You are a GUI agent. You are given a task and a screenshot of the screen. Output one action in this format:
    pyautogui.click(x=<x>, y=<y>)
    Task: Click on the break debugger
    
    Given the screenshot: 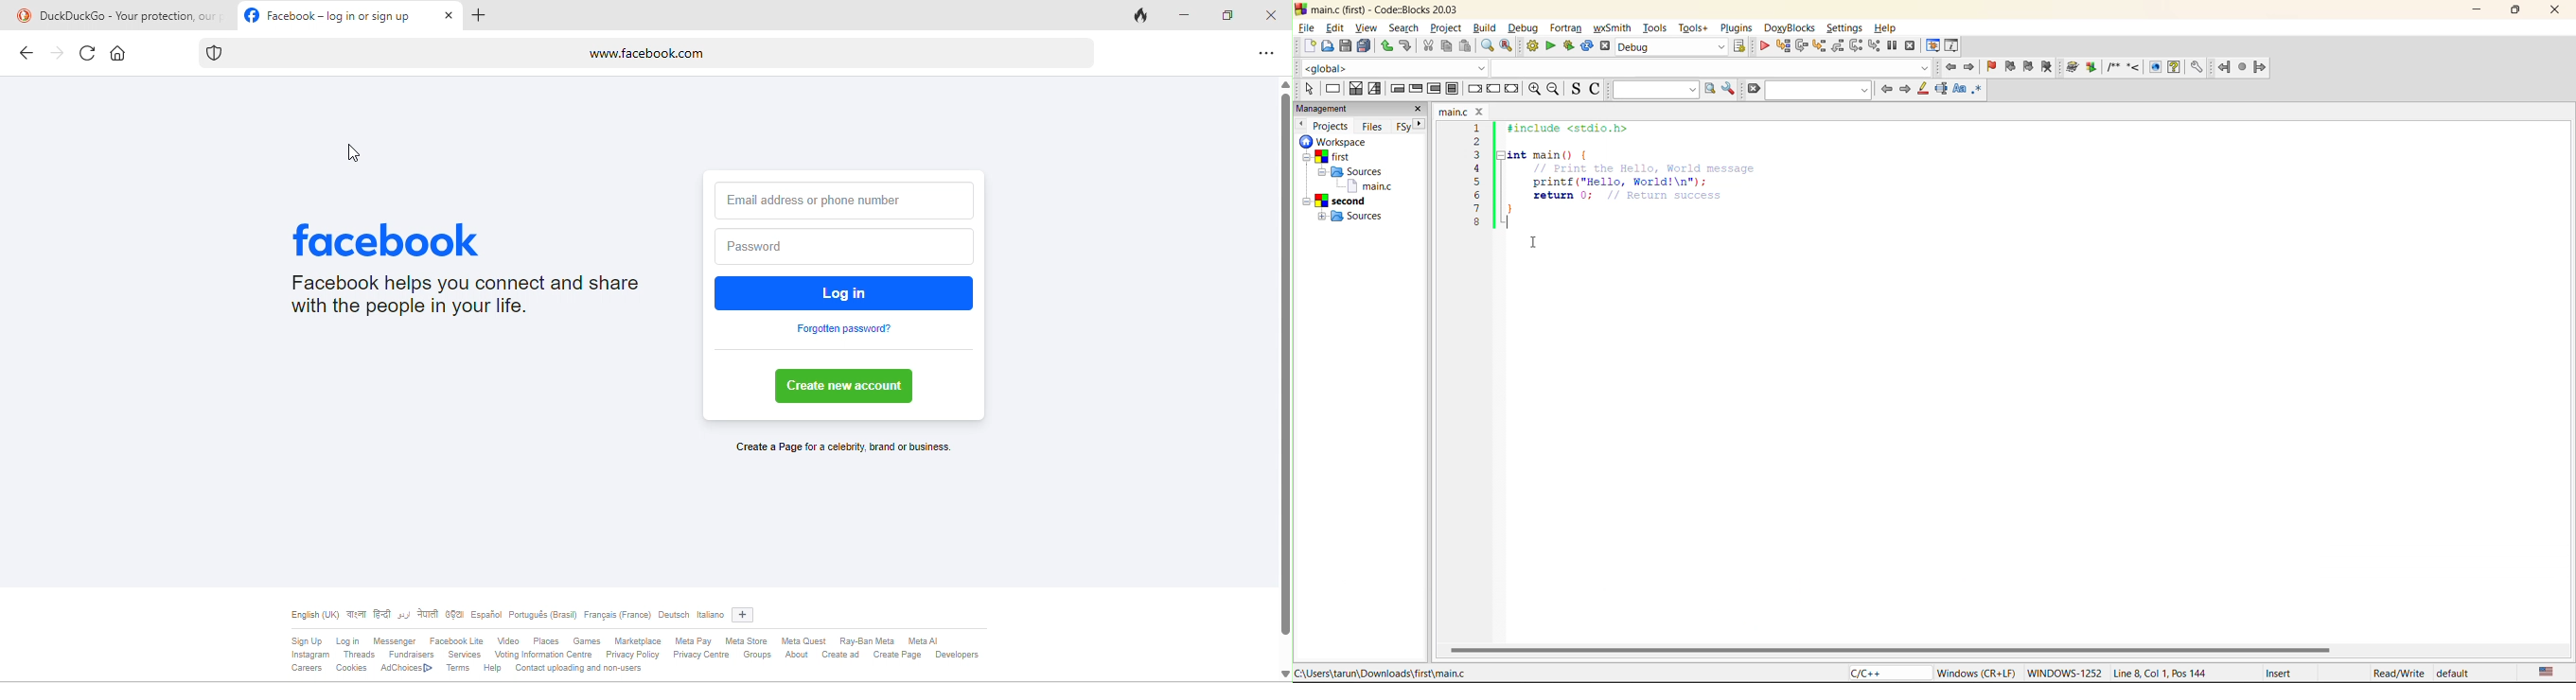 What is the action you would take?
    pyautogui.click(x=1892, y=45)
    